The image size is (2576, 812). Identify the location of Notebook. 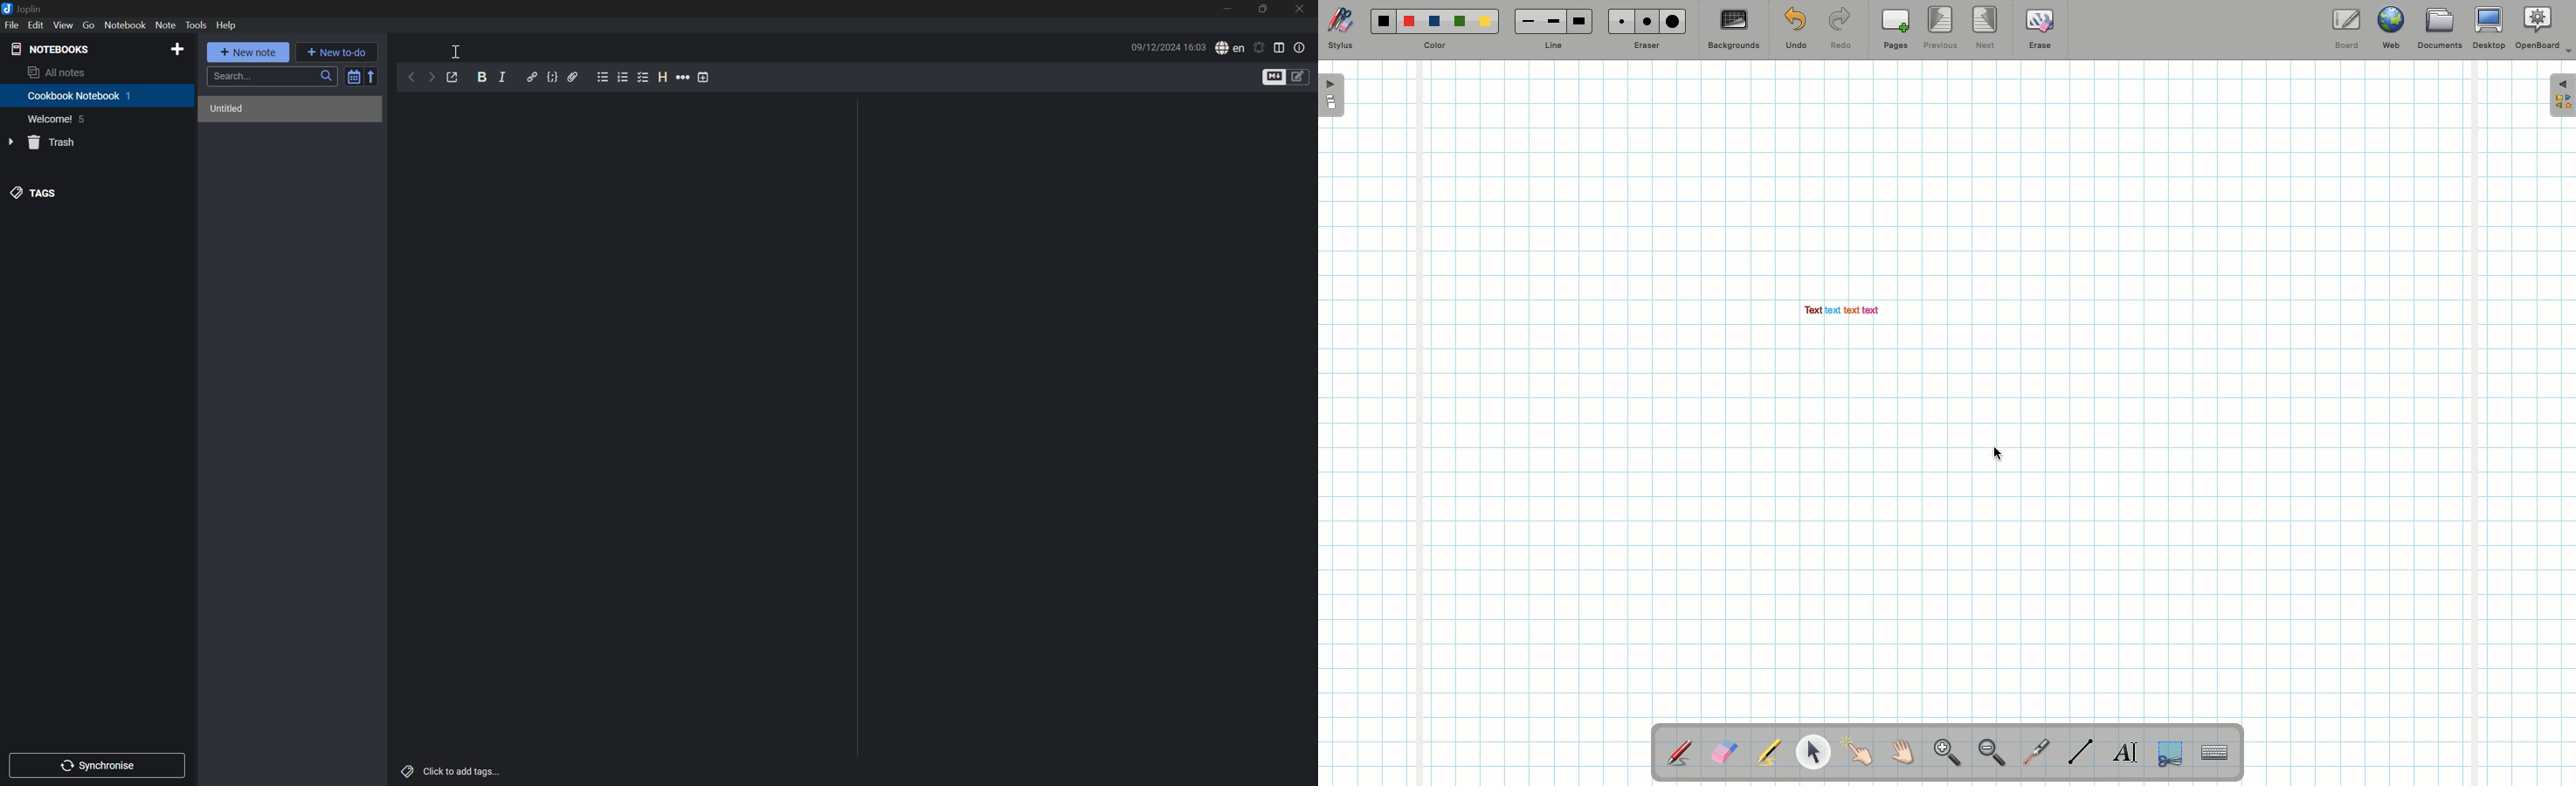
(125, 25).